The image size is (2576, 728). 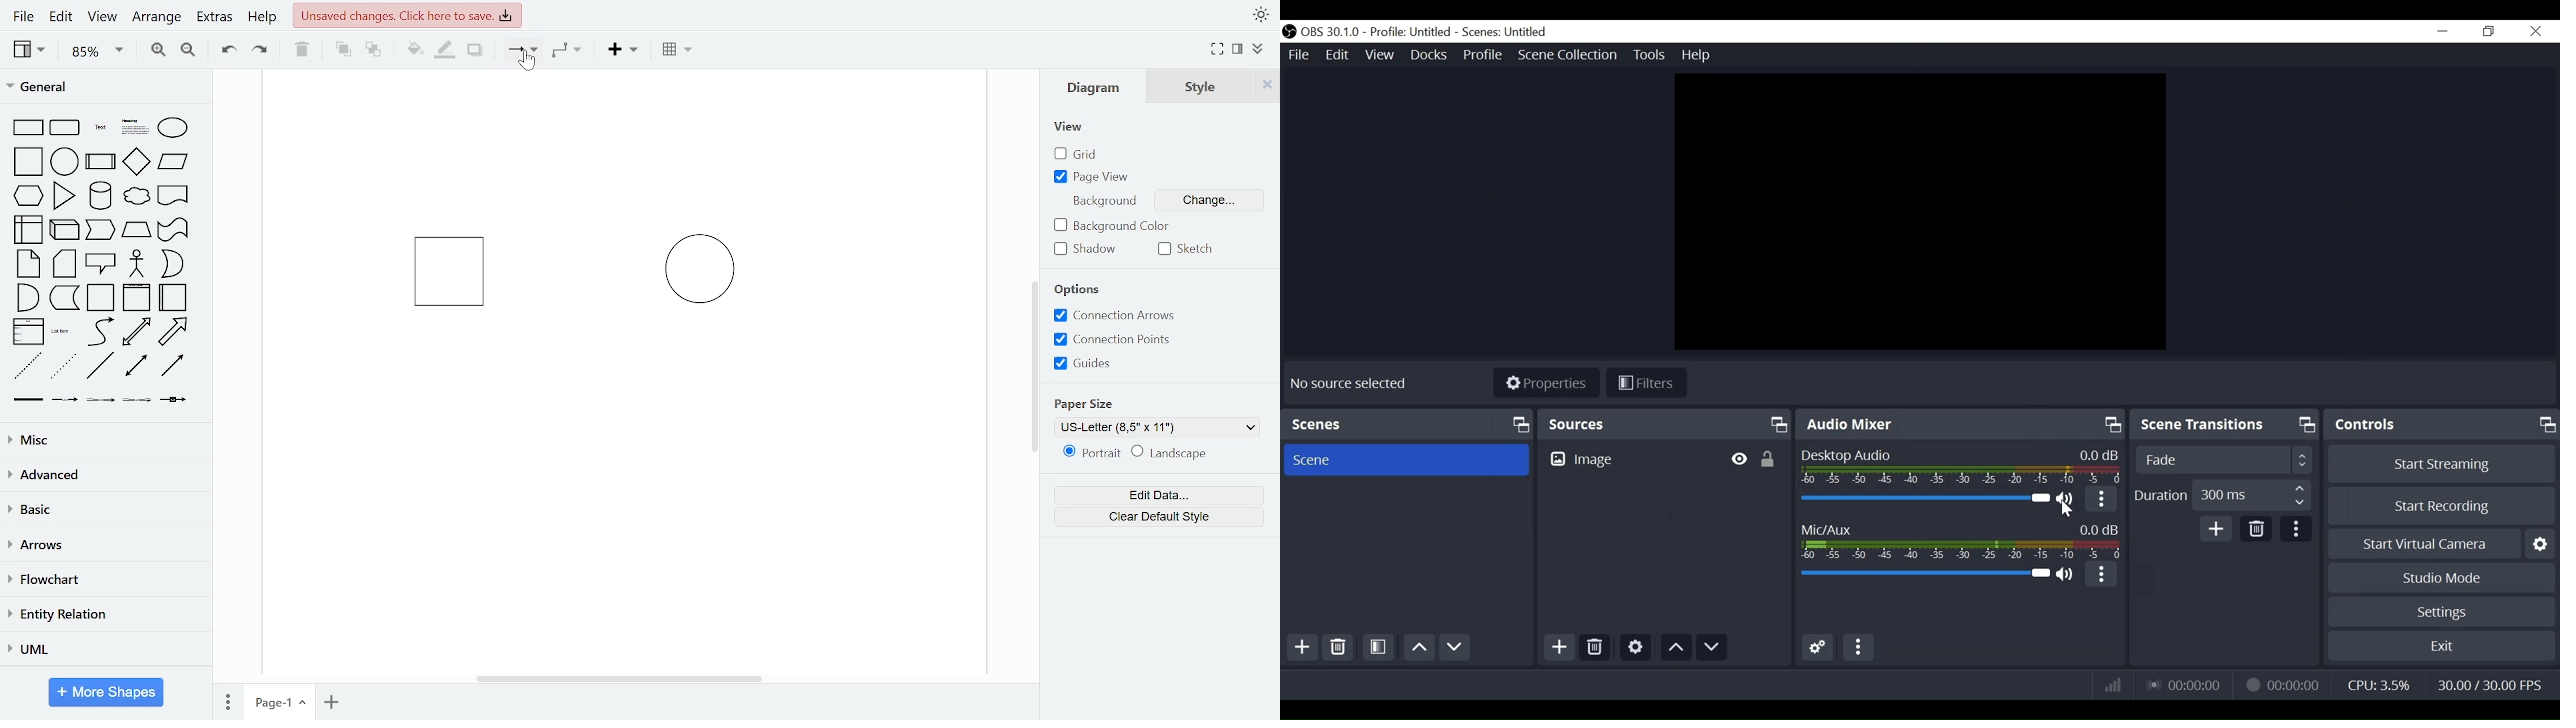 What do you see at coordinates (30, 163) in the screenshot?
I see `square` at bounding box center [30, 163].